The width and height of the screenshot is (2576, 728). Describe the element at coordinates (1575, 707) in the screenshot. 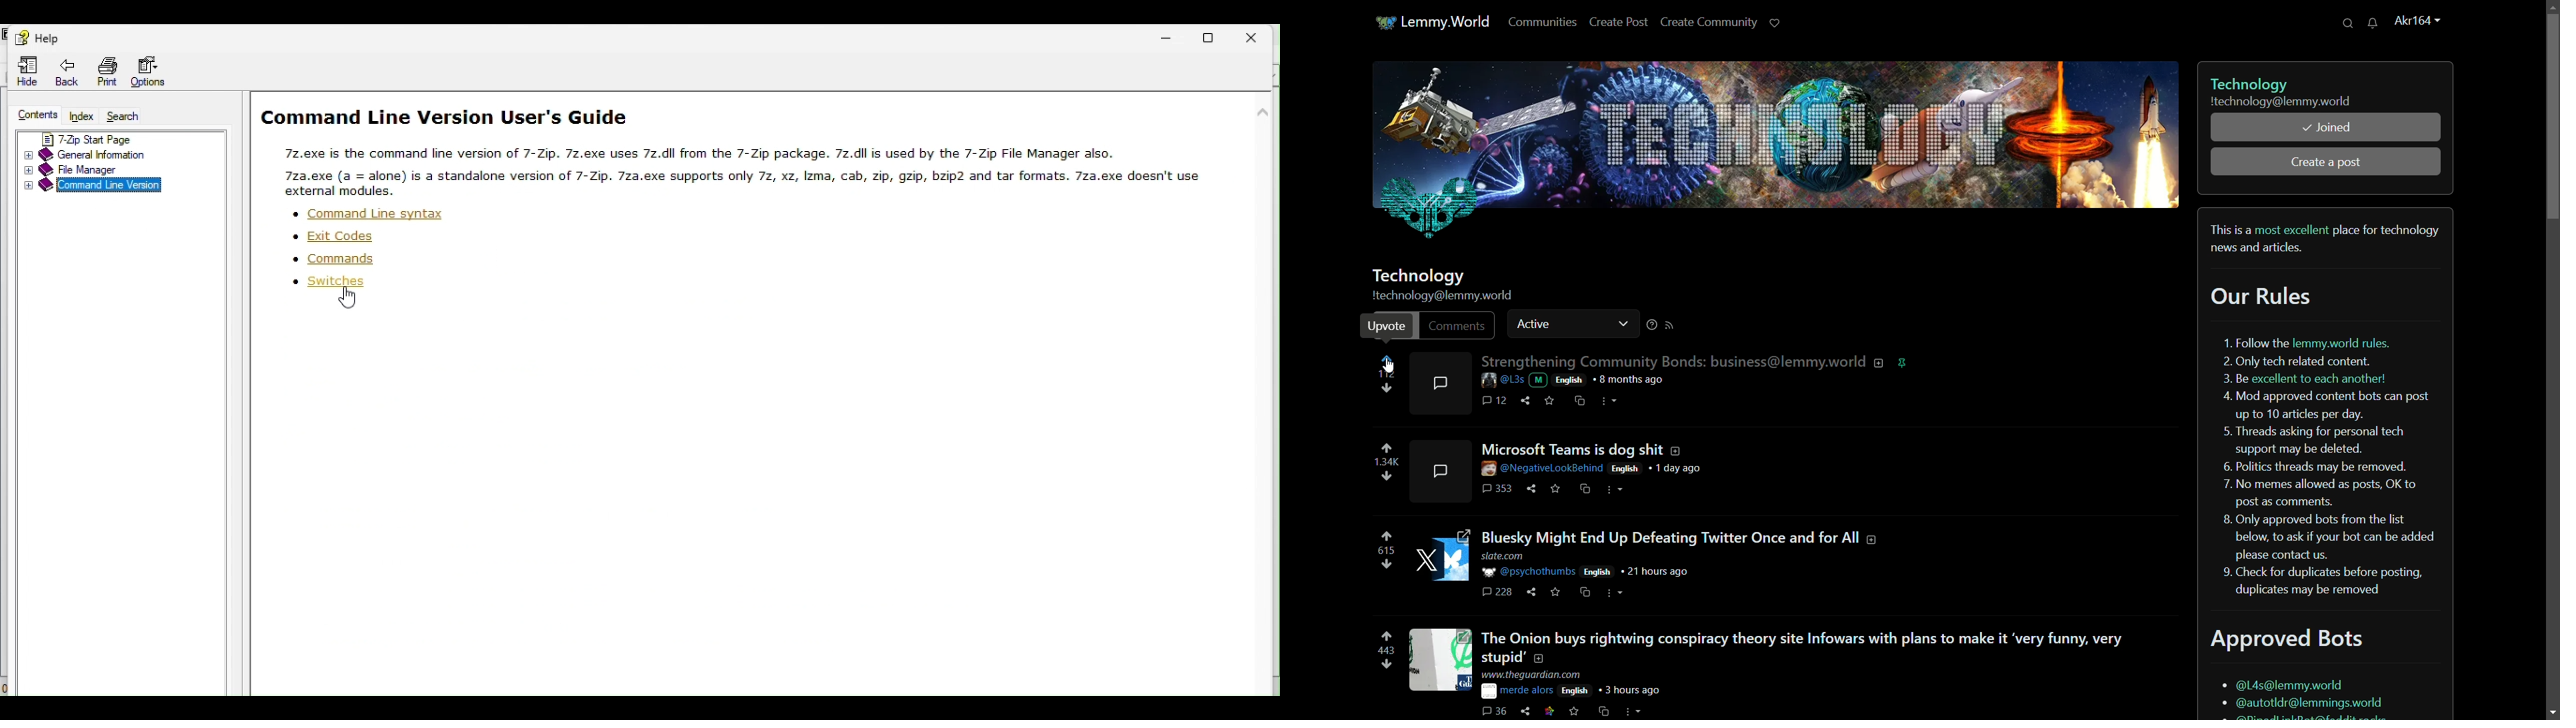

I see `save` at that location.